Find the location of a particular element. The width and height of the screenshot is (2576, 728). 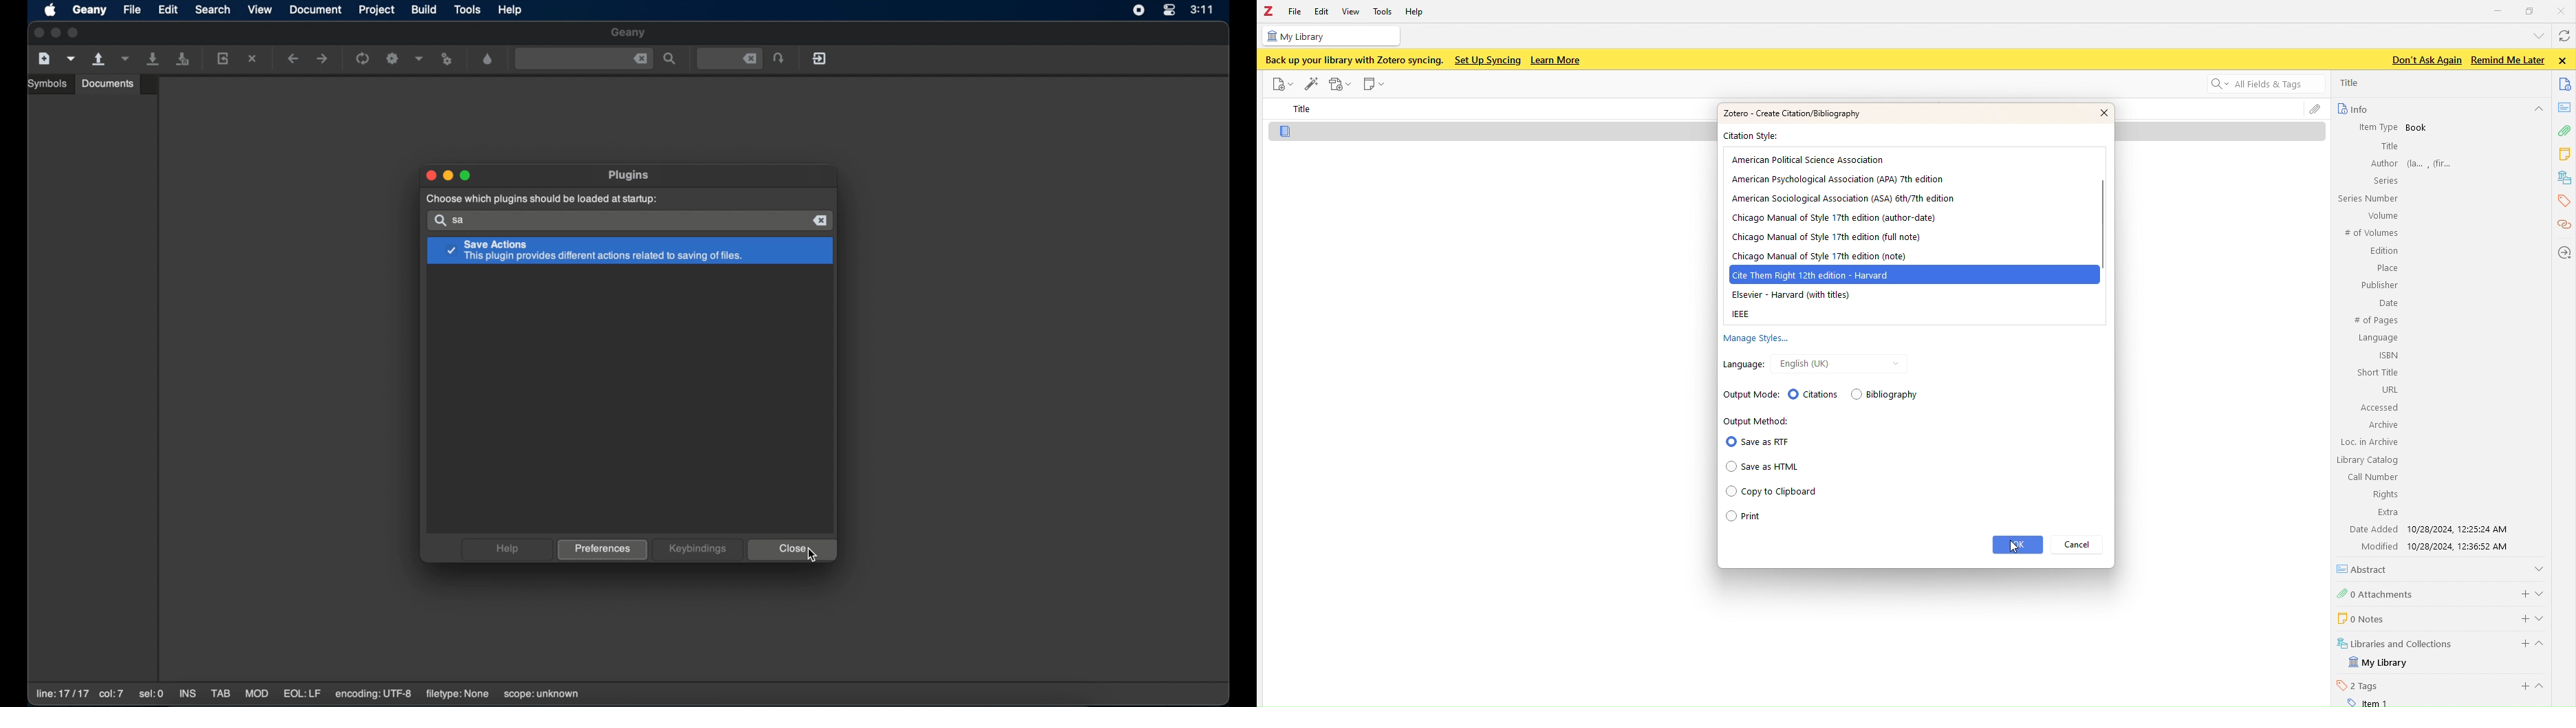

Set Up Syncing is located at coordinates (1486, 60).